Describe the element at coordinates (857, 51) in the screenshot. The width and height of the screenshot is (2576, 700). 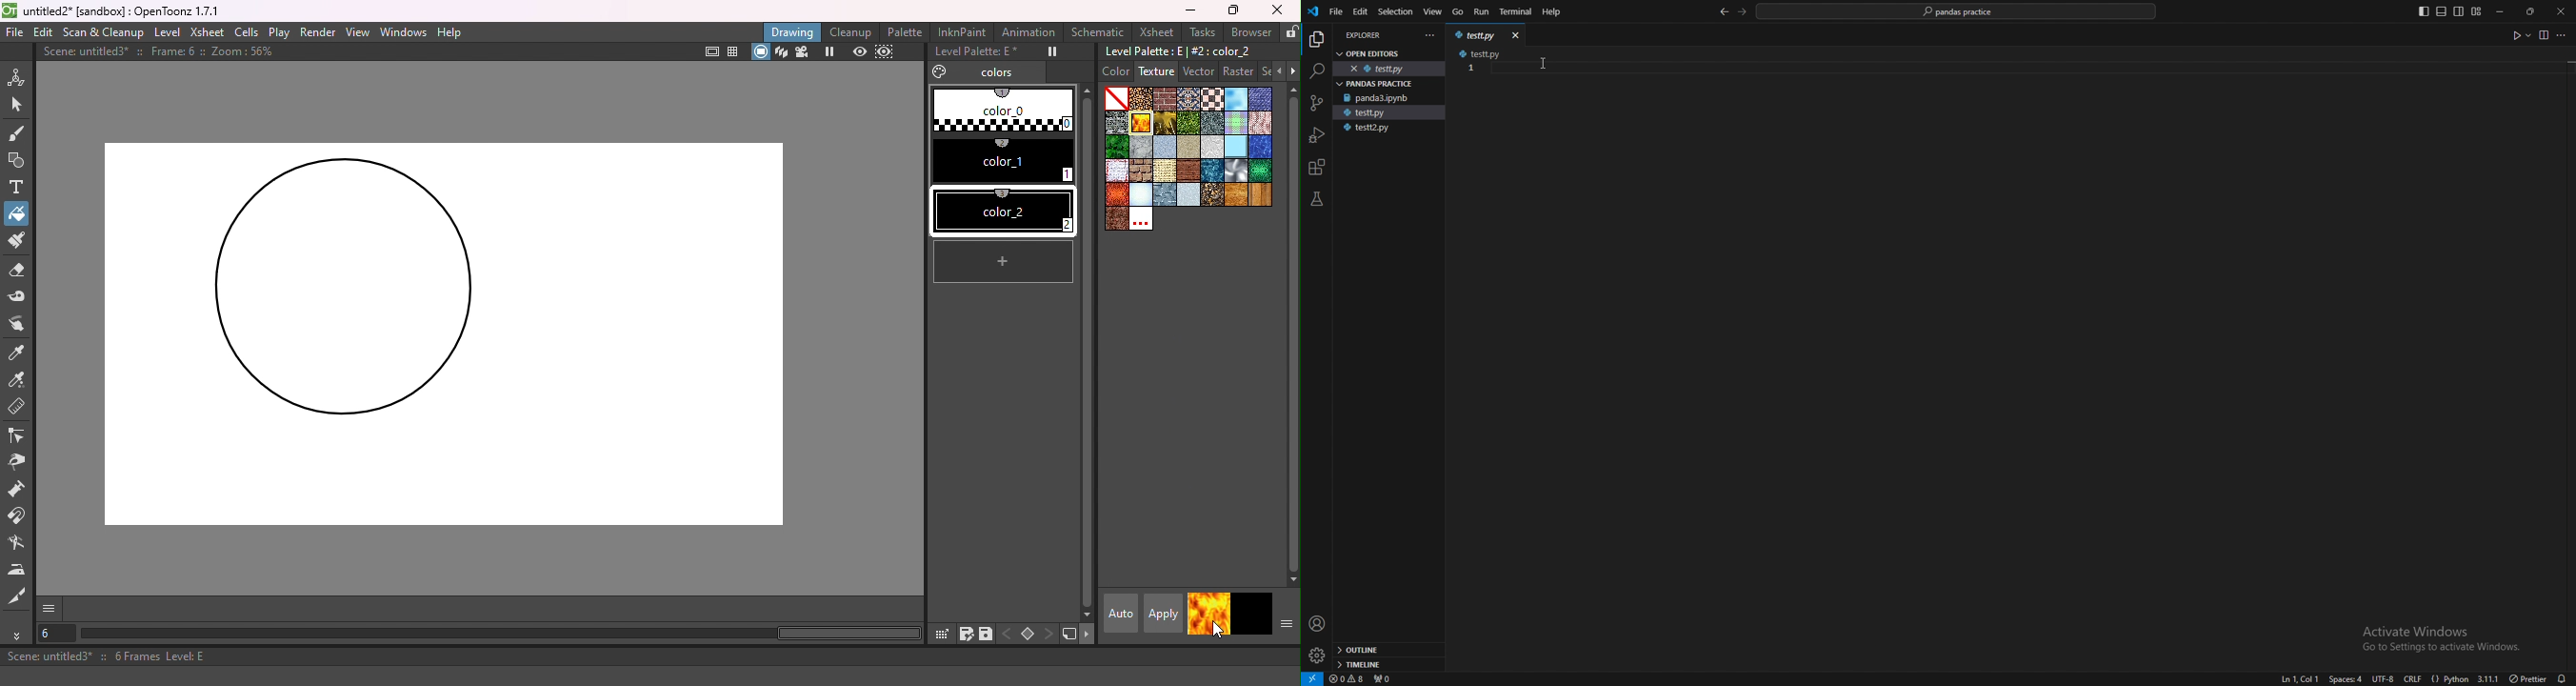
I see `Preview` at that location.